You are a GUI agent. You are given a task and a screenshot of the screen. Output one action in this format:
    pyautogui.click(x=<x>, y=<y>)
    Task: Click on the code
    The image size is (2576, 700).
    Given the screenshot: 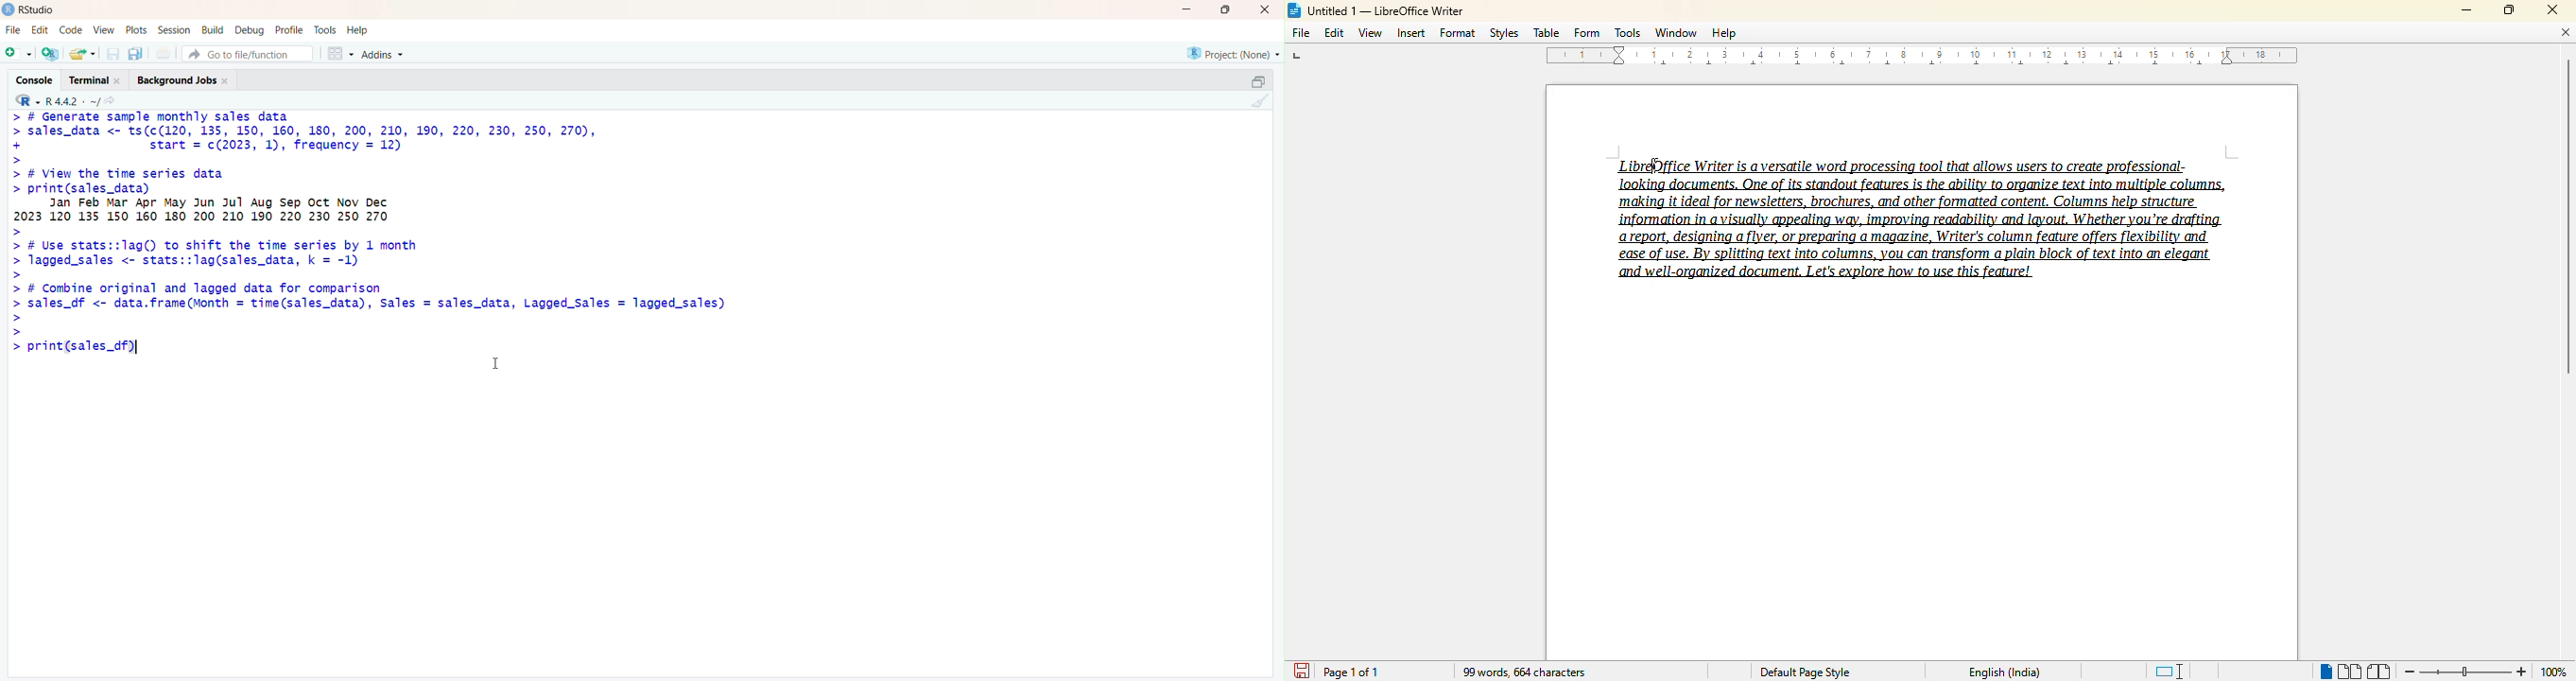 What is the action you would take?
    pyautogui.click(x=72, y=31)
    